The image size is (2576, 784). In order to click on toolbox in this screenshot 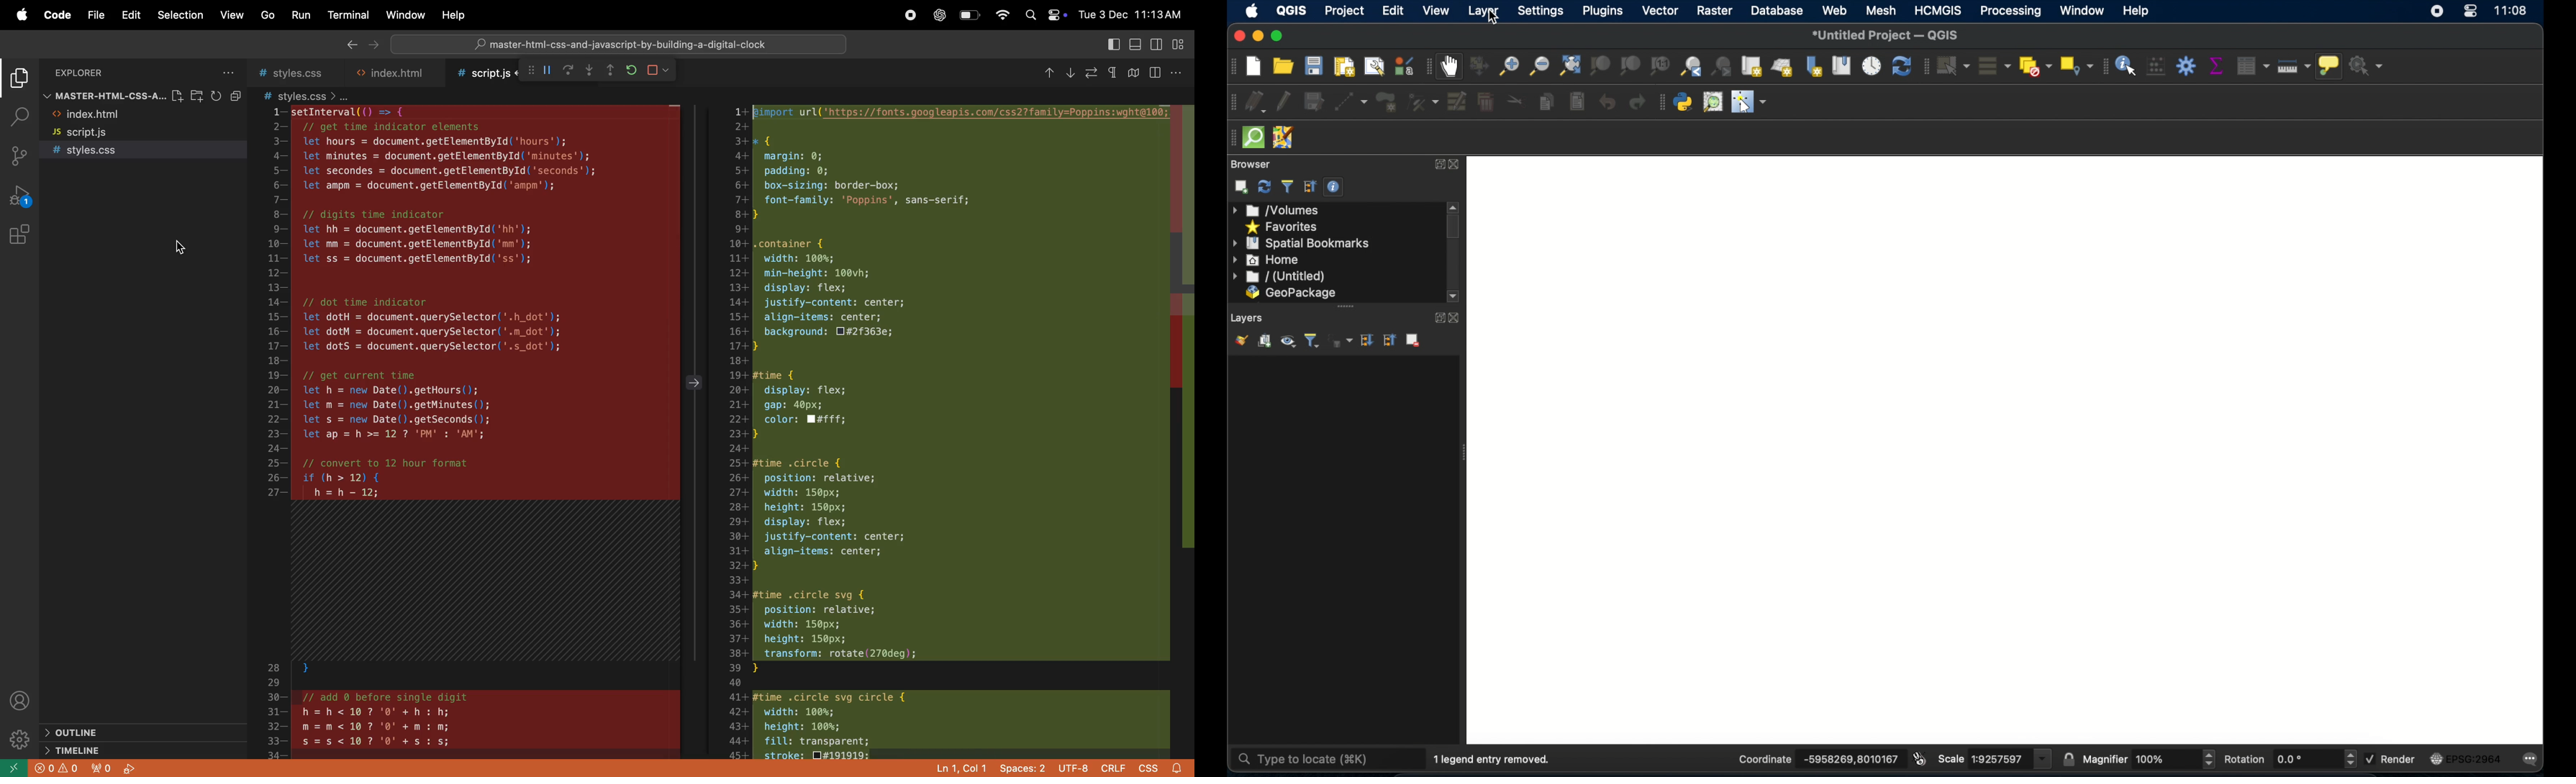, I will do `click(2187, 65)`.